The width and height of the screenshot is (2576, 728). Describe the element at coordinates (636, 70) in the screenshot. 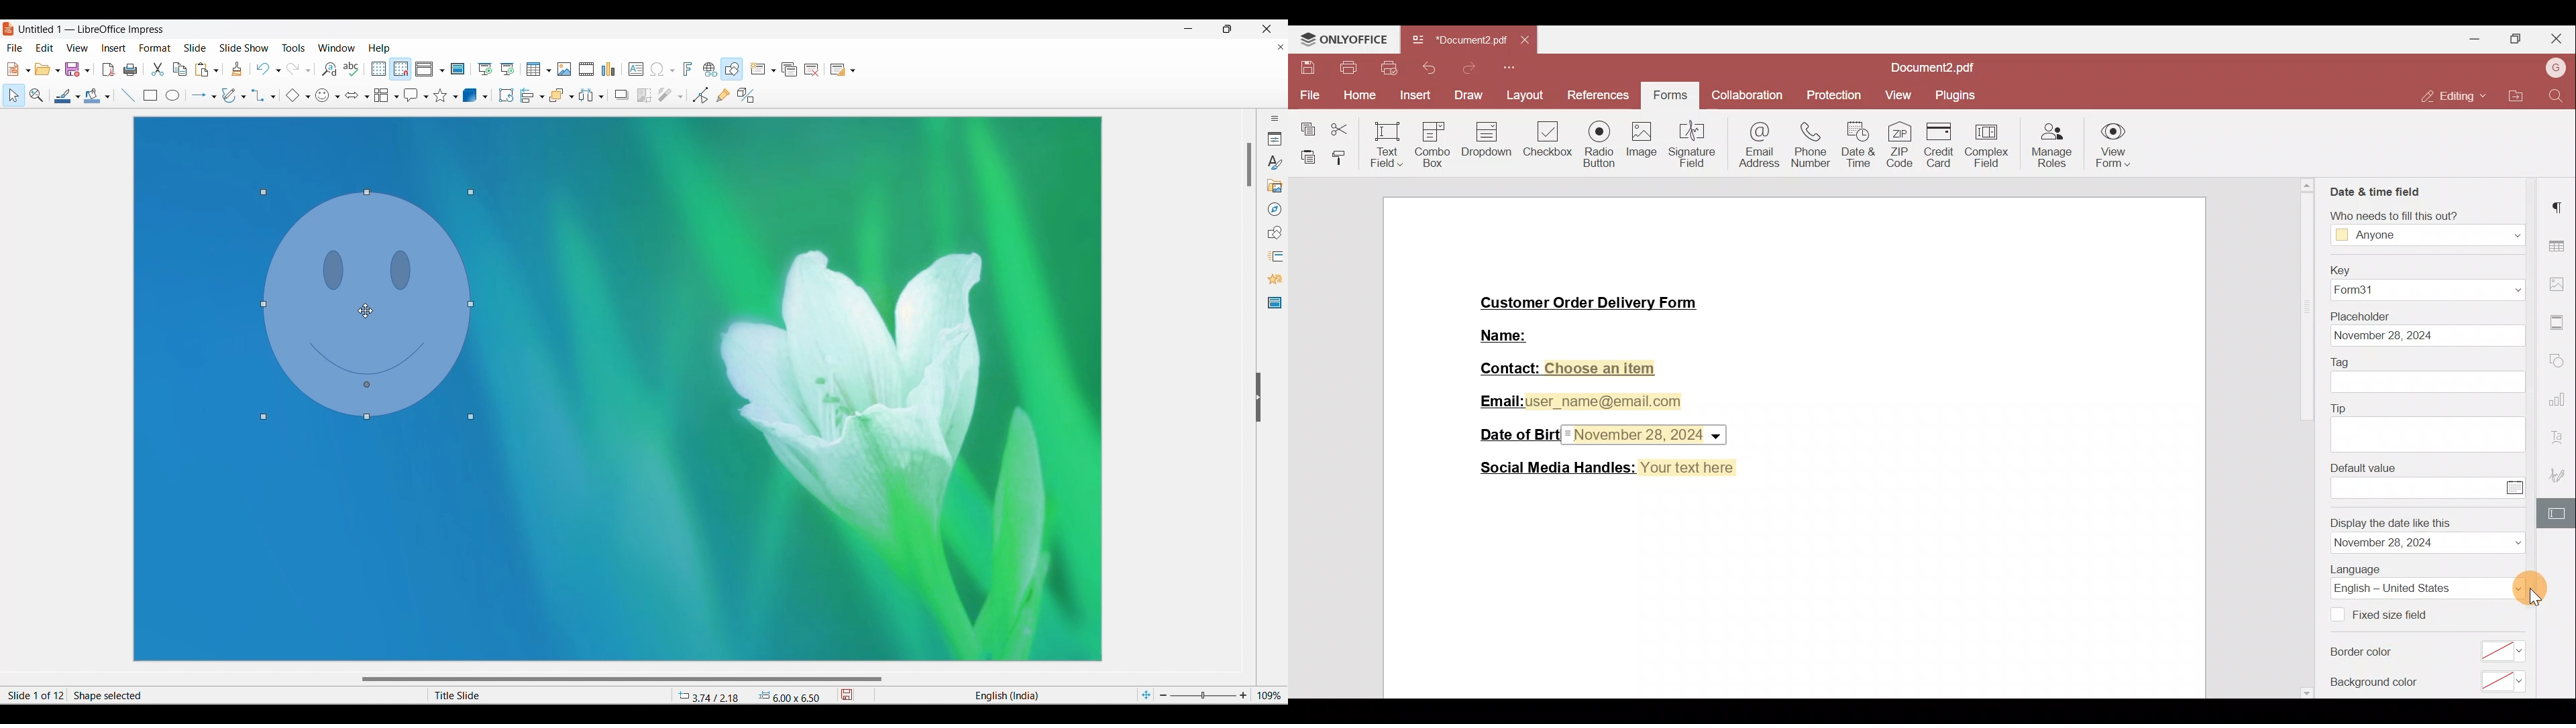

I see `Insert textbox` at that location.